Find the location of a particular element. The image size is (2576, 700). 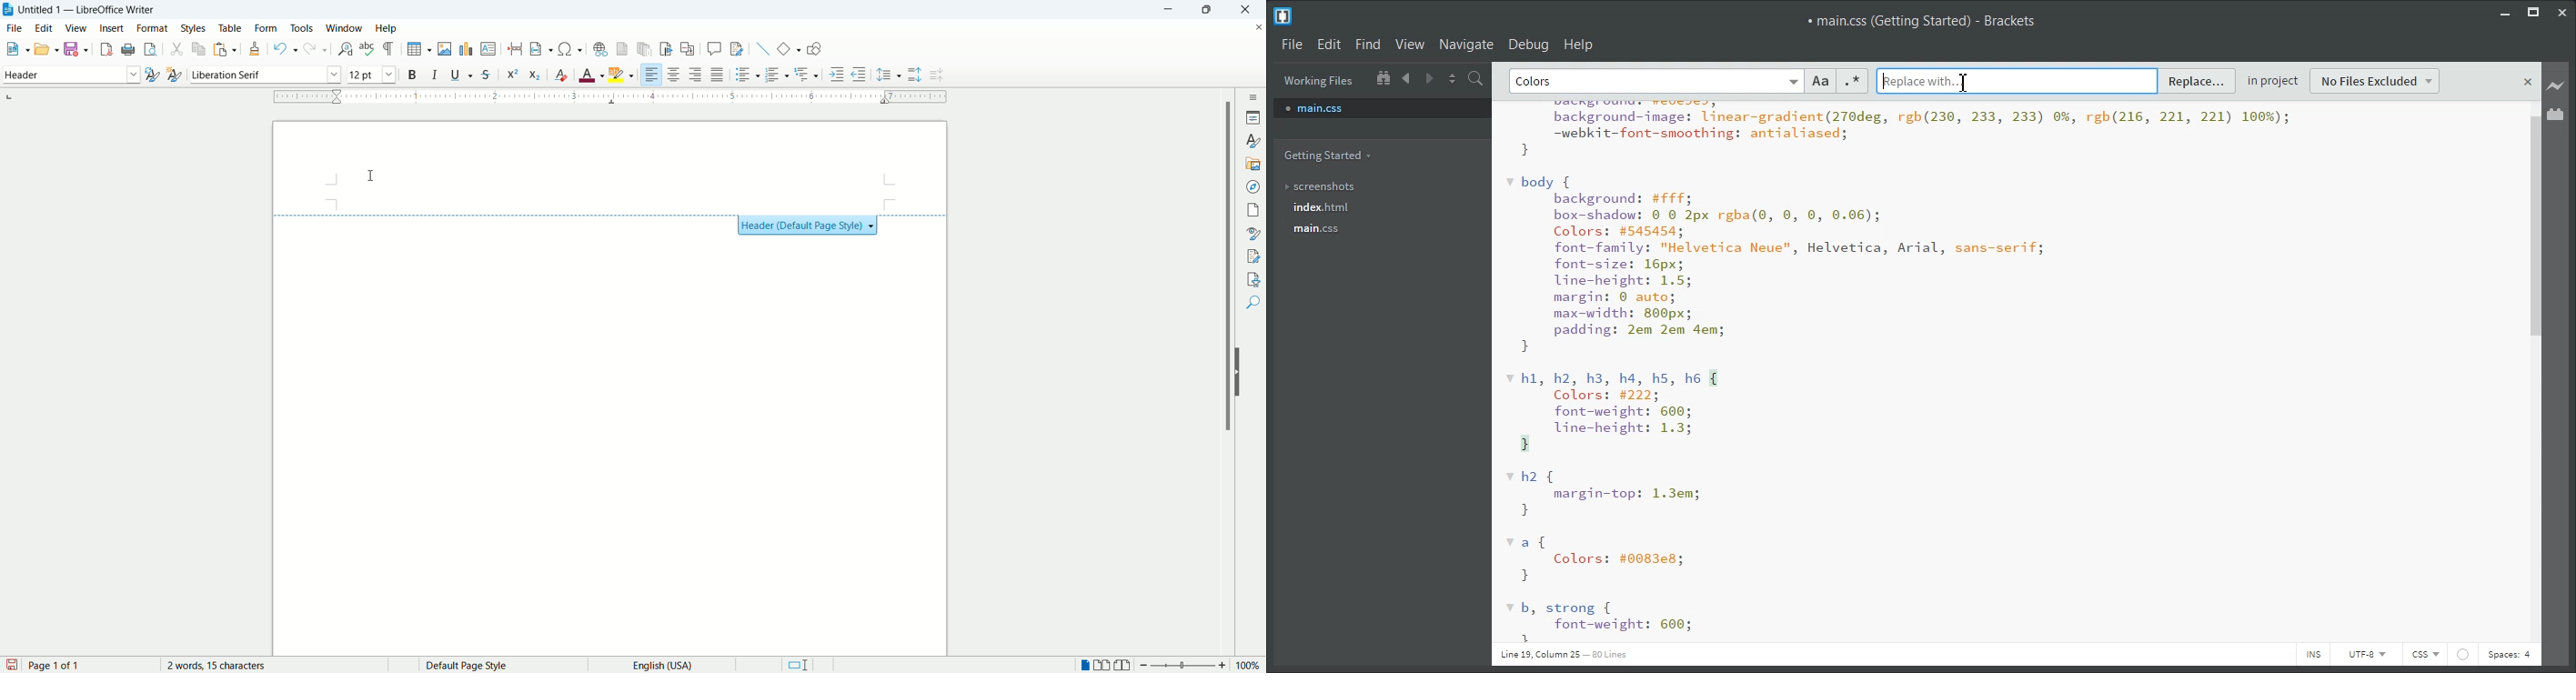

help is located at coordinates (387, 29).